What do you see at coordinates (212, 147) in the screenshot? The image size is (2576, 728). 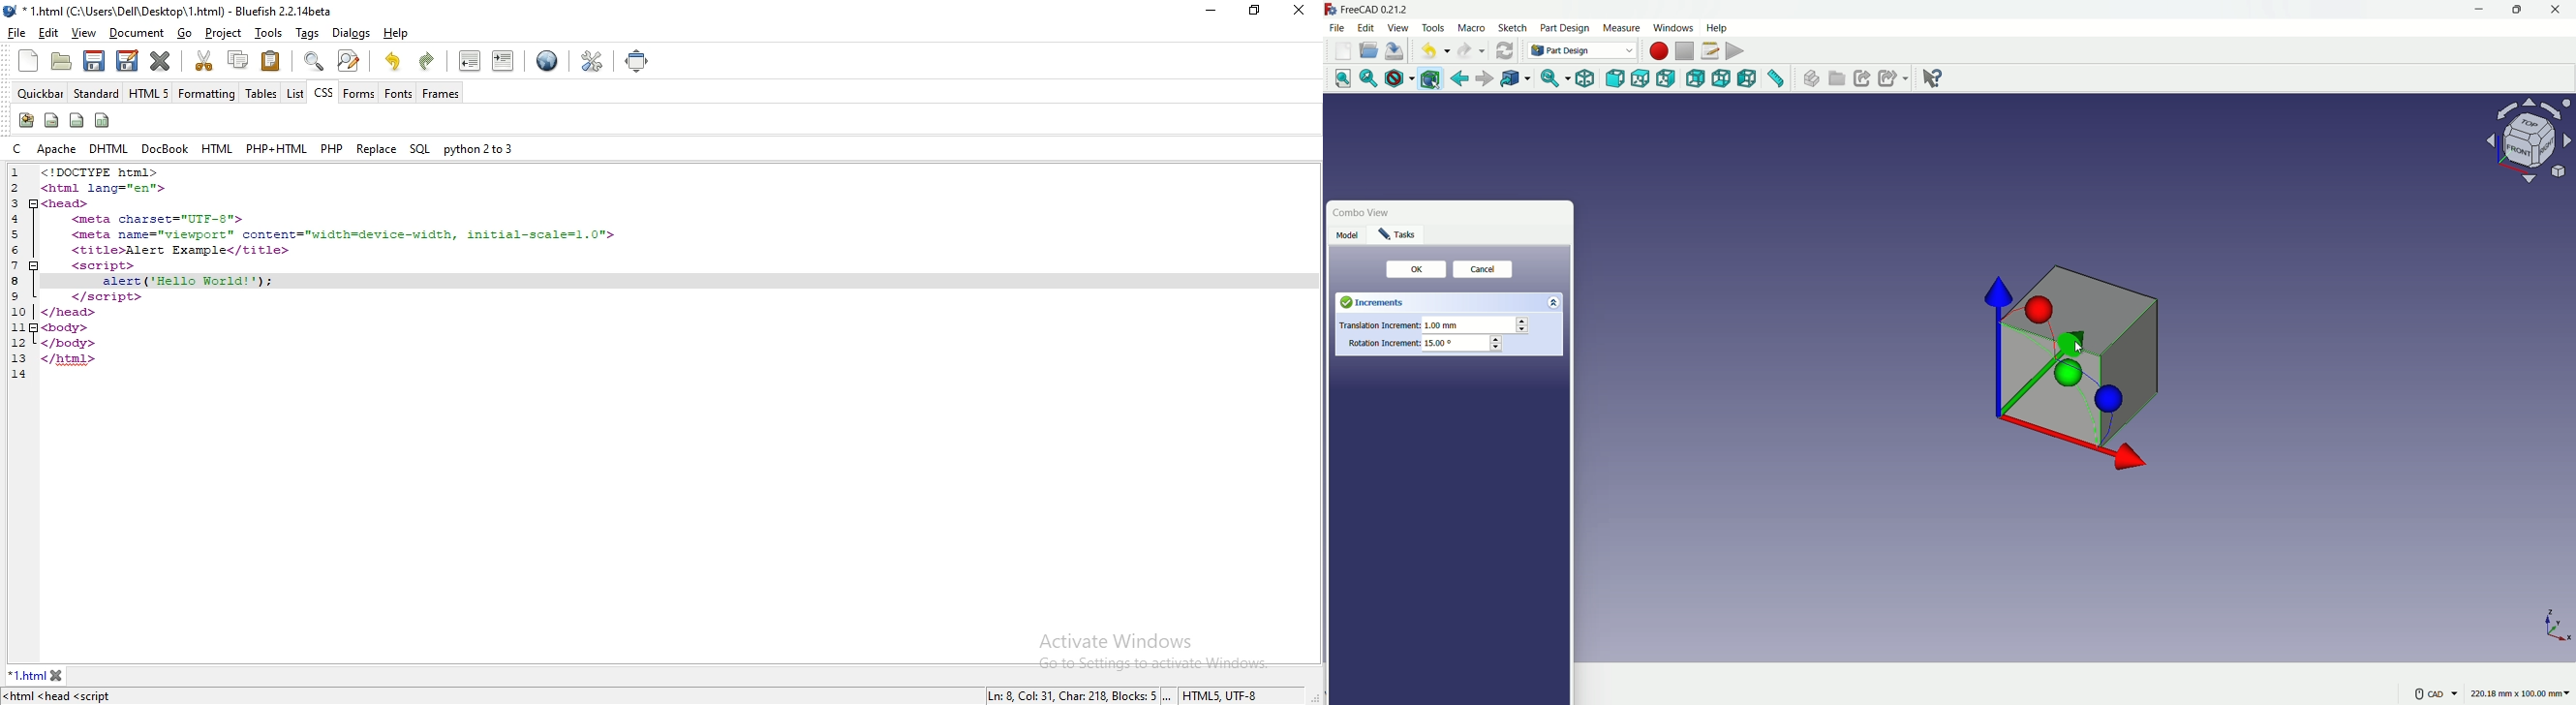 I see `html` at bounding box center [212, 147].